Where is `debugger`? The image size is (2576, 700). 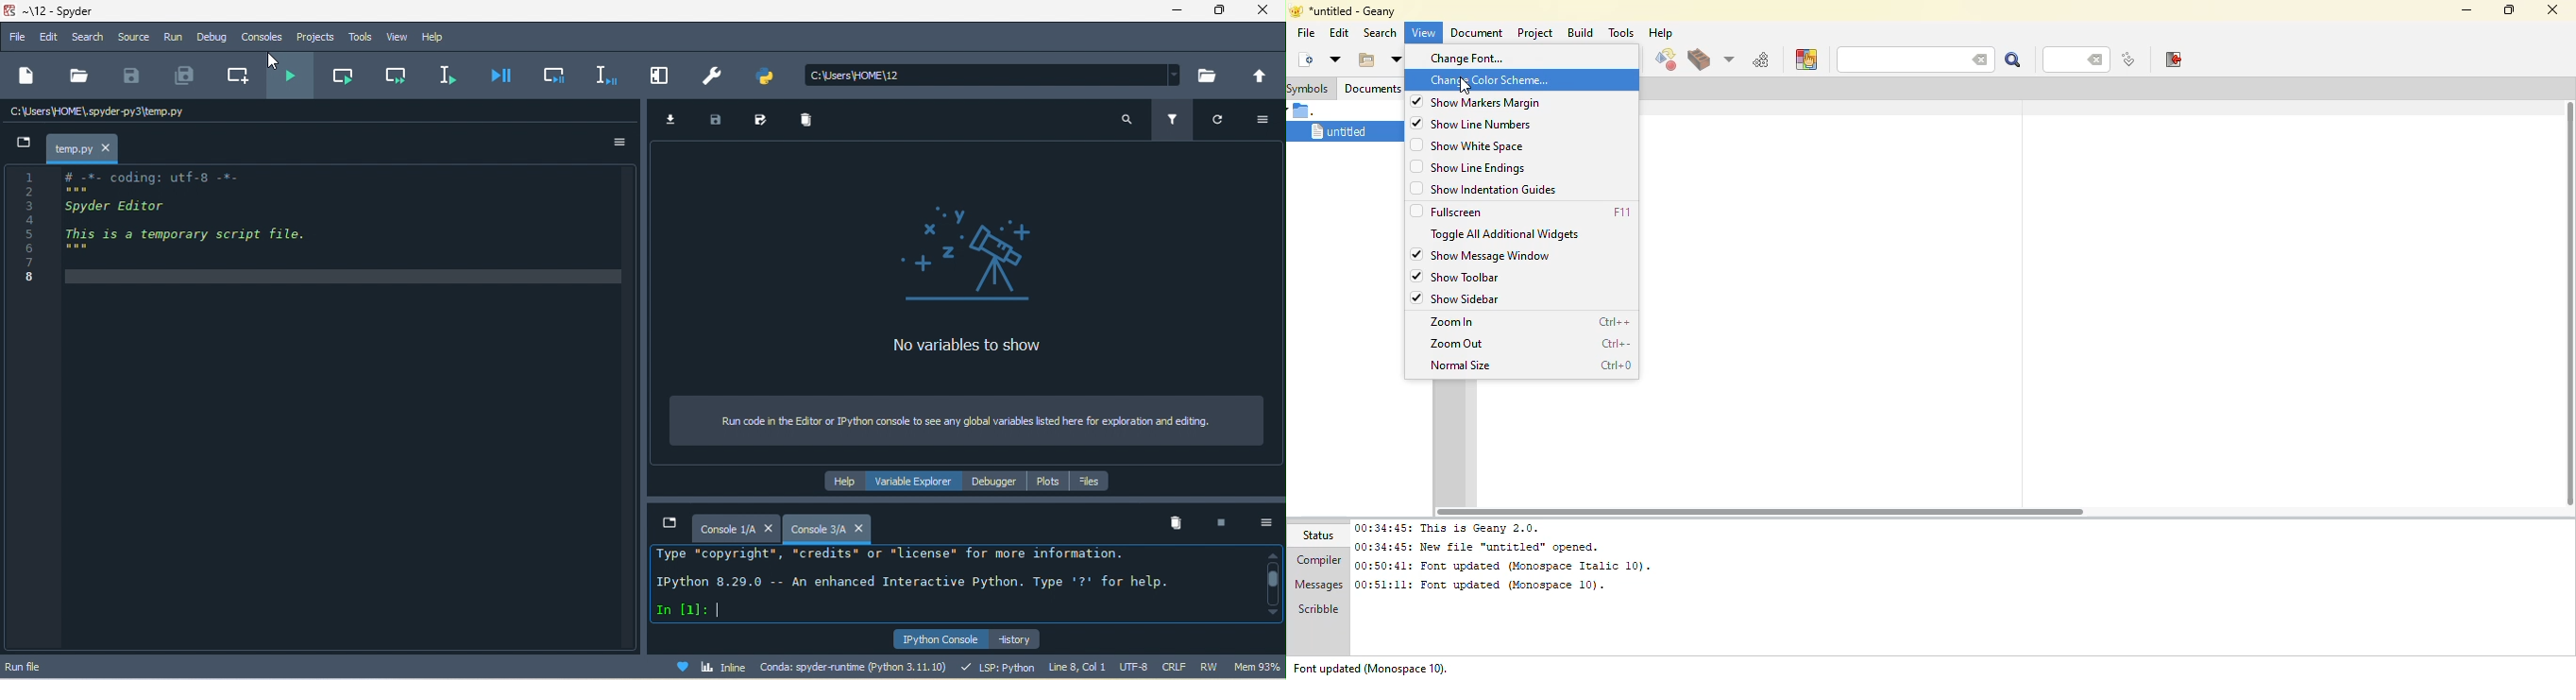 debugger is located at coordinates (995, 482).